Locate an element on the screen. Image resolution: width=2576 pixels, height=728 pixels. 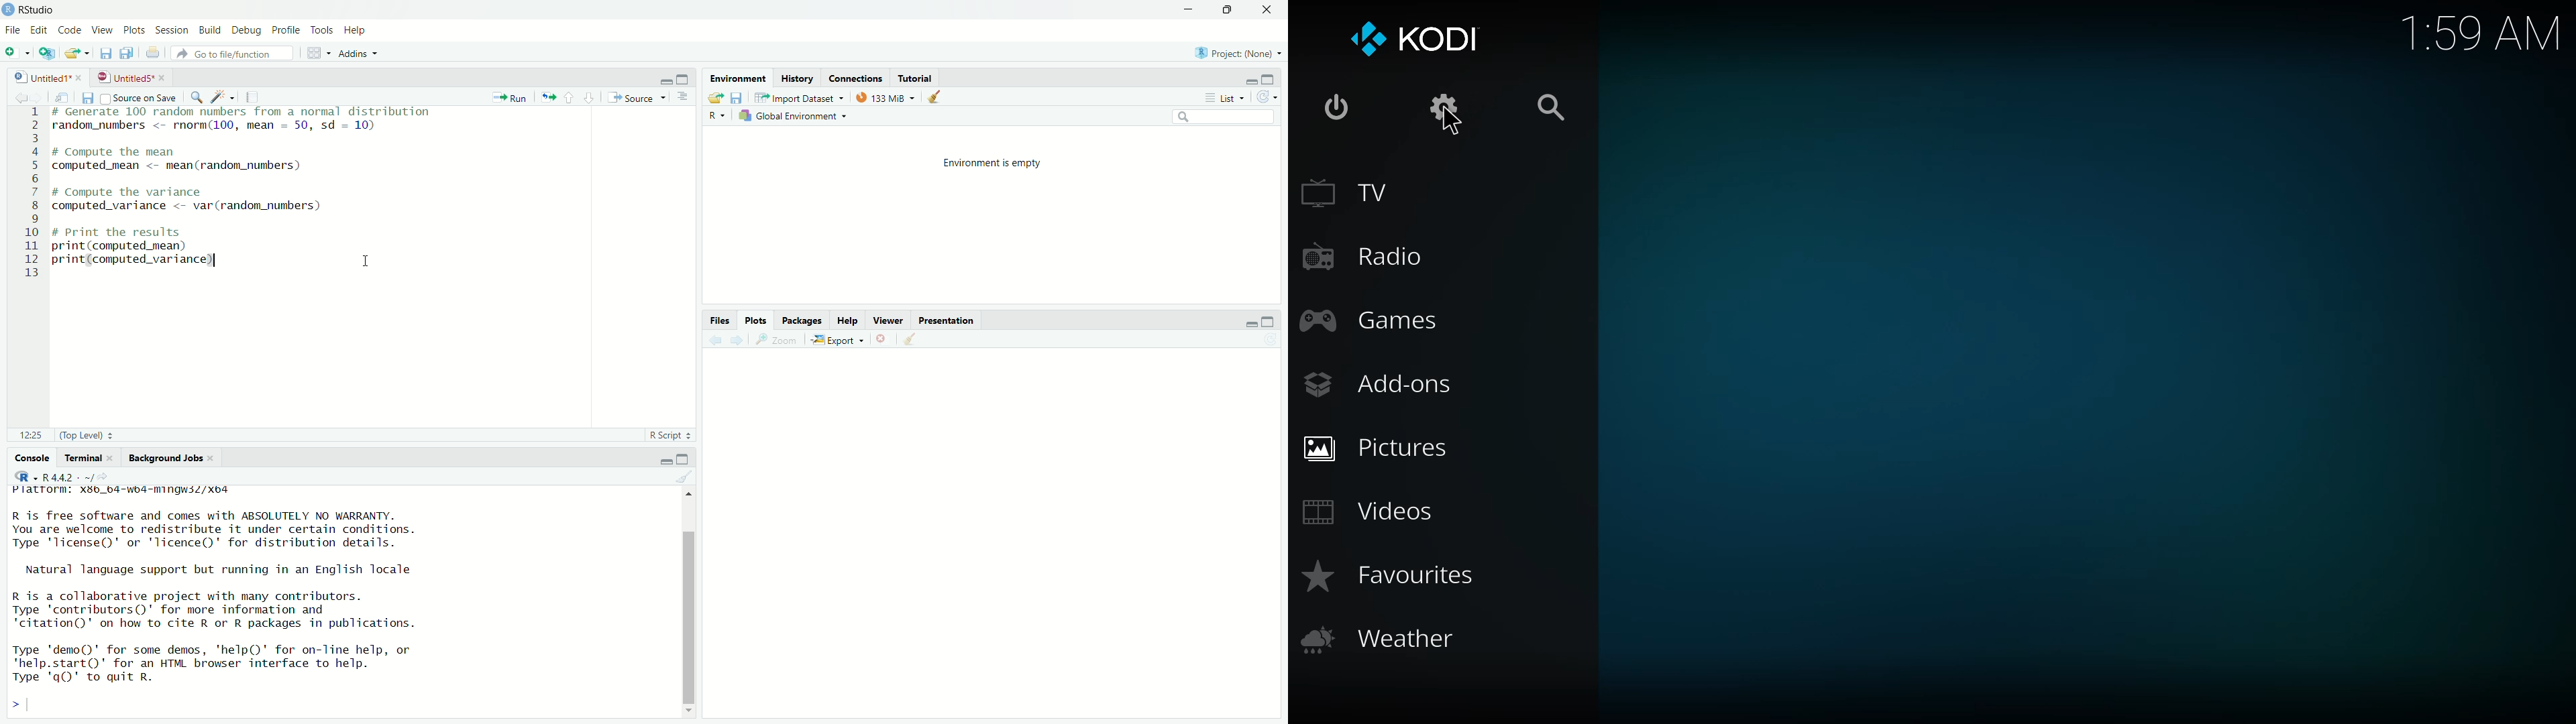
radio is located at coordinates (1366, 253).